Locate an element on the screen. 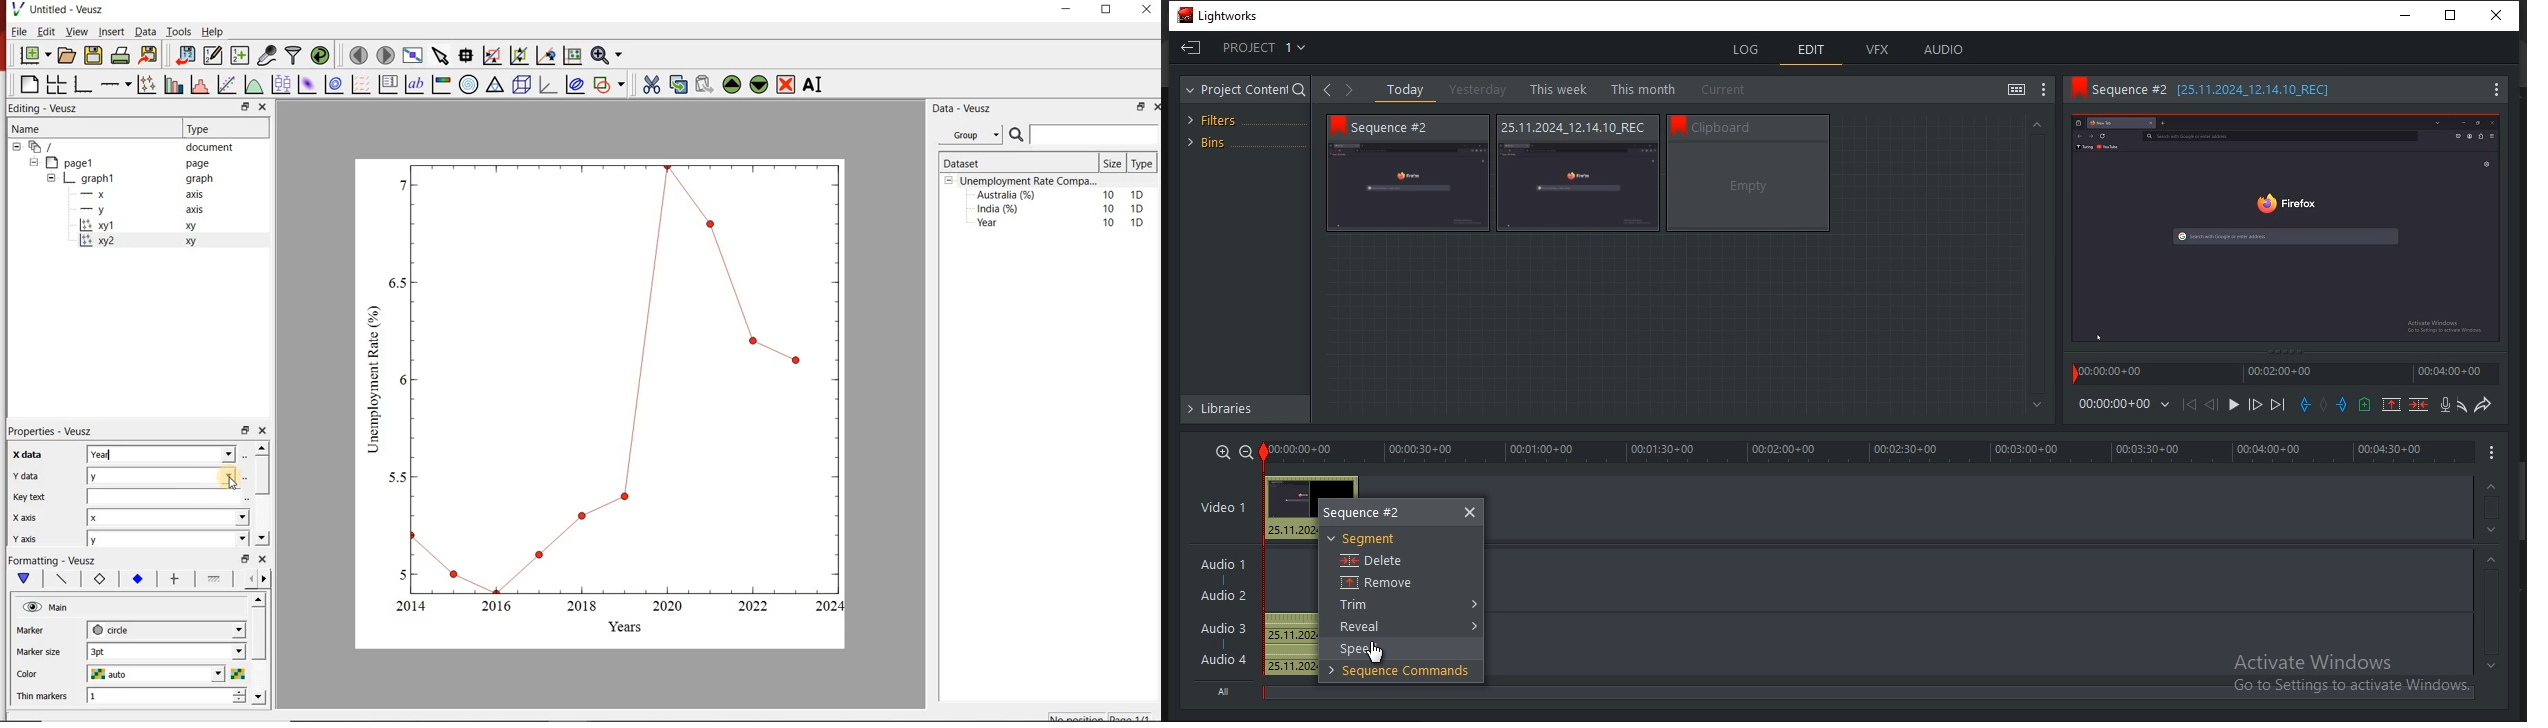 Image resolution: width=2548 pixels, height=728 pixels. collpase is located at coordinates (950, 181).